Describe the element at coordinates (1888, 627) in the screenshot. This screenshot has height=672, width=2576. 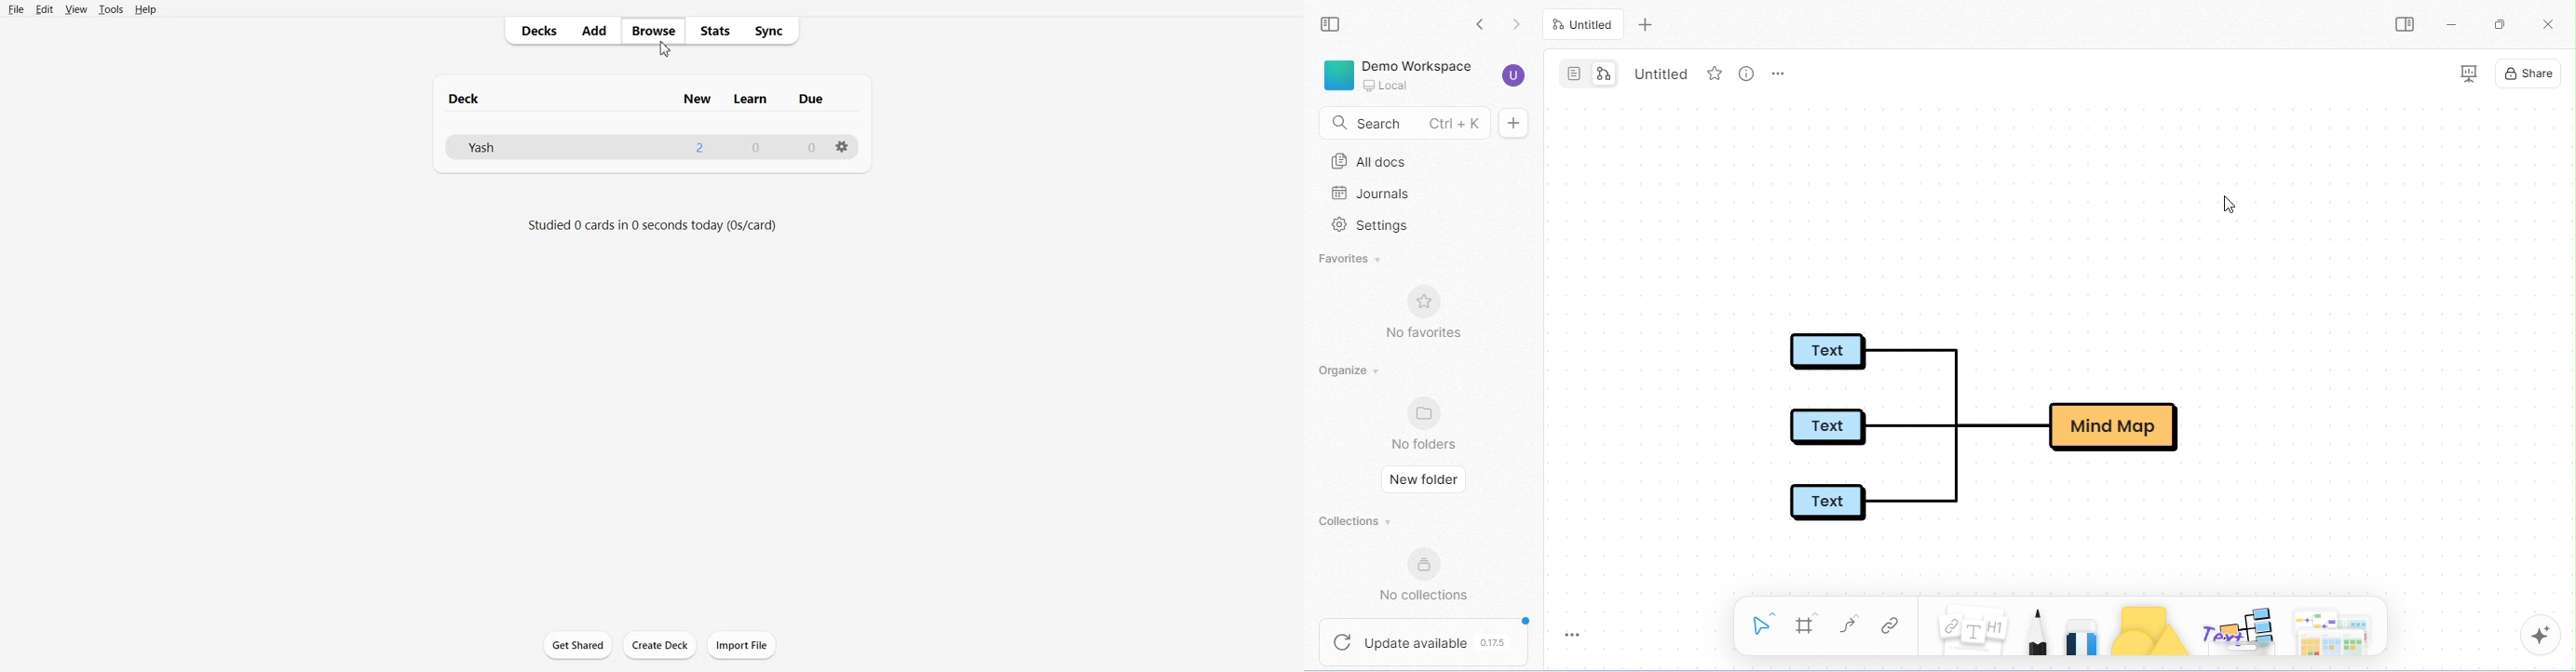
I see `link` at that location.